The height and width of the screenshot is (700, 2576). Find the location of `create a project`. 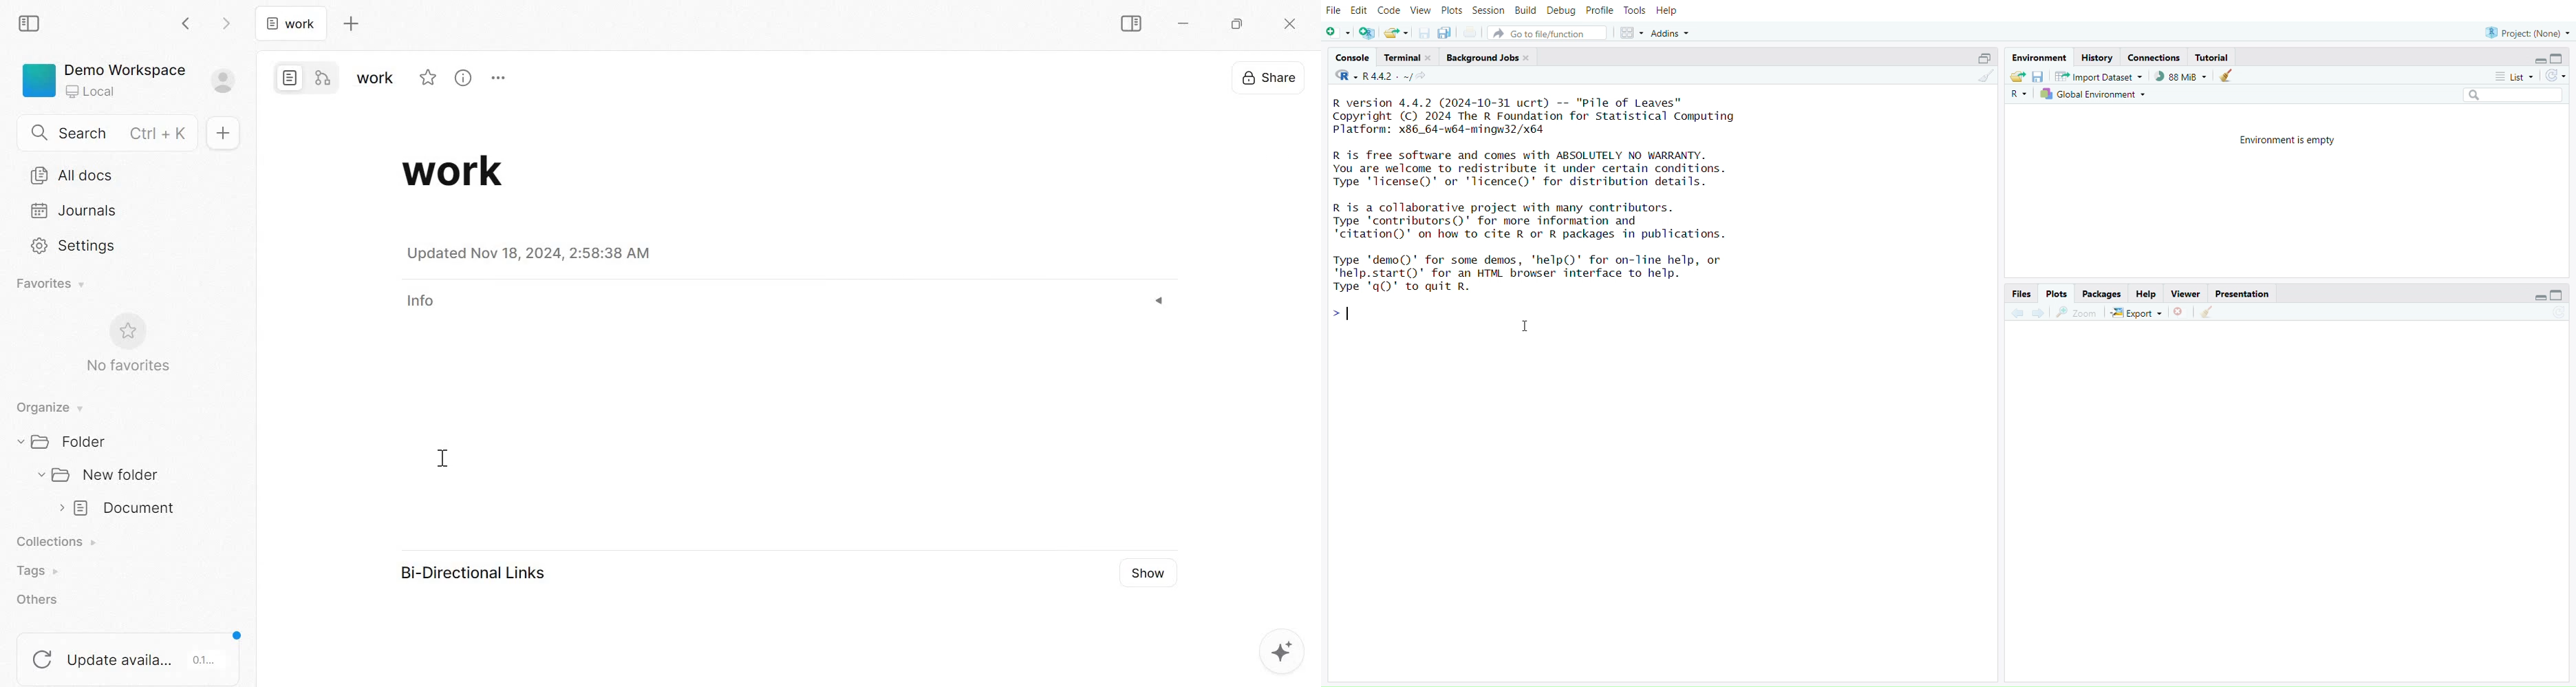

create a project is located at coordinates (1367, 33).